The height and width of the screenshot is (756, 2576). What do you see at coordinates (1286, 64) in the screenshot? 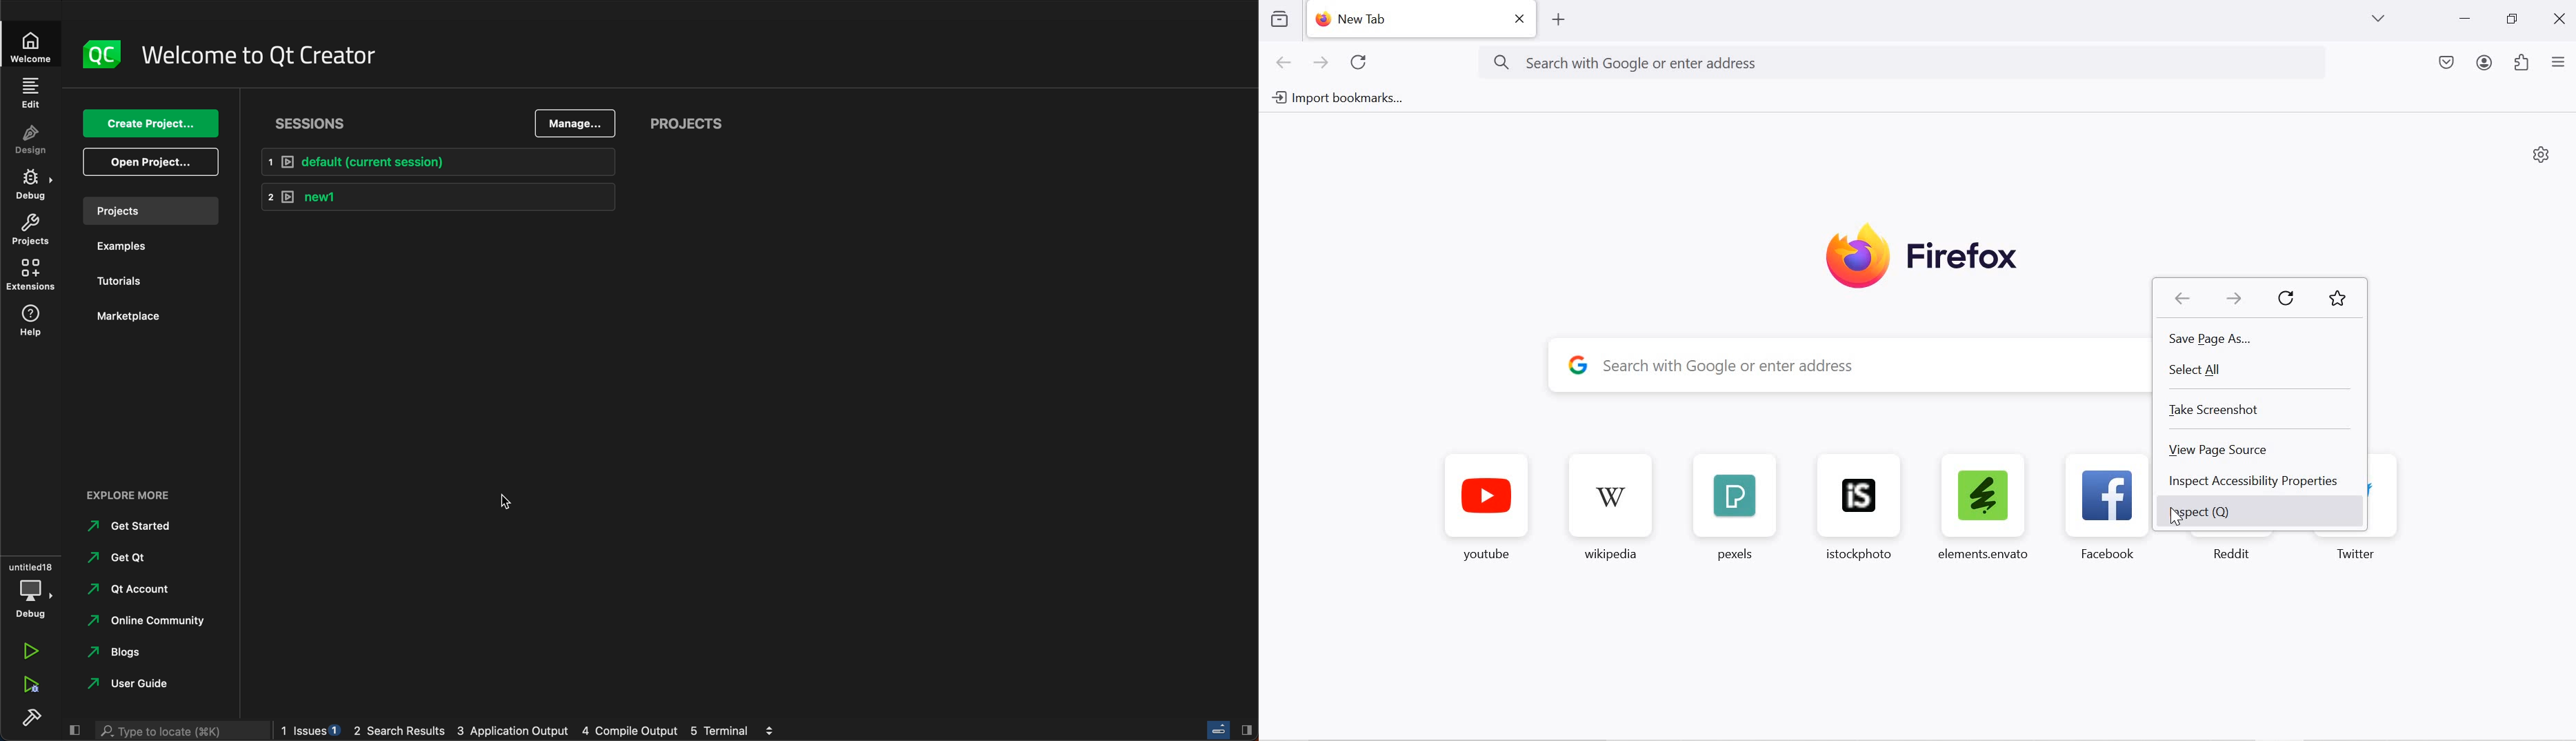
I see `previous page` at bounding box center [1286, 64].